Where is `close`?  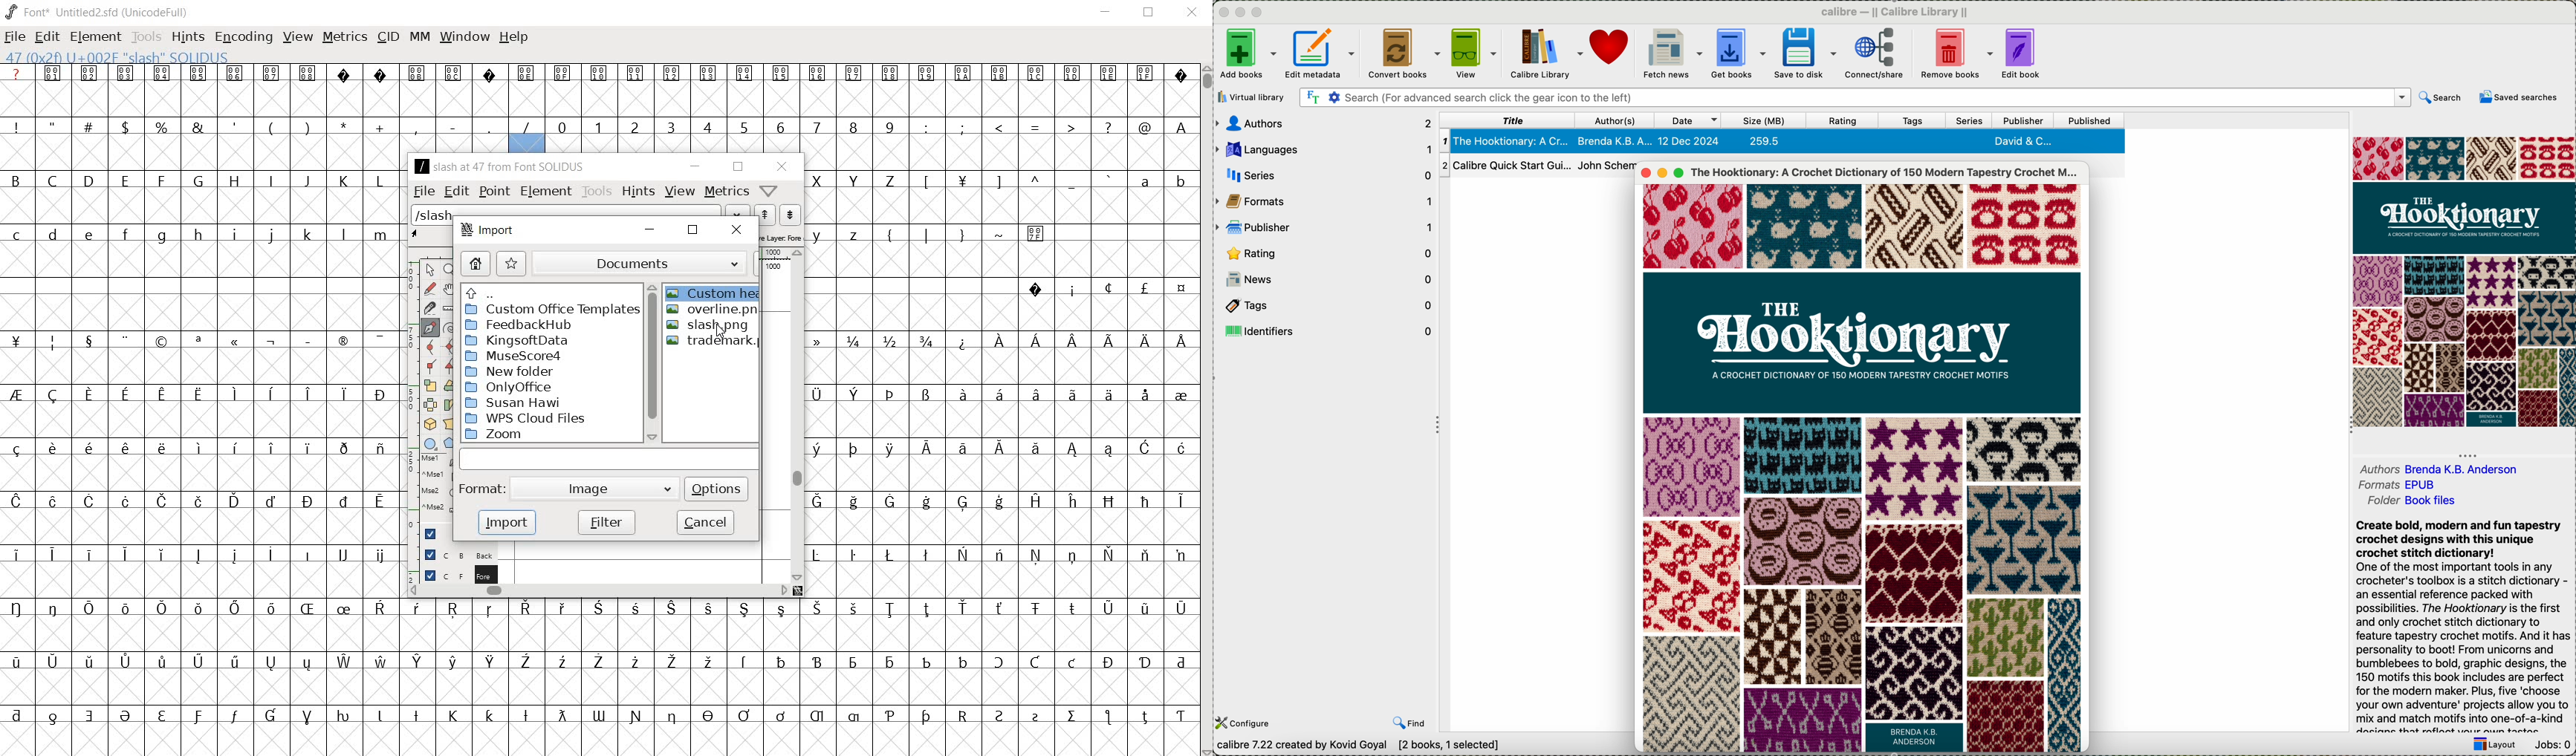 close is located at coordinates (735, 230).